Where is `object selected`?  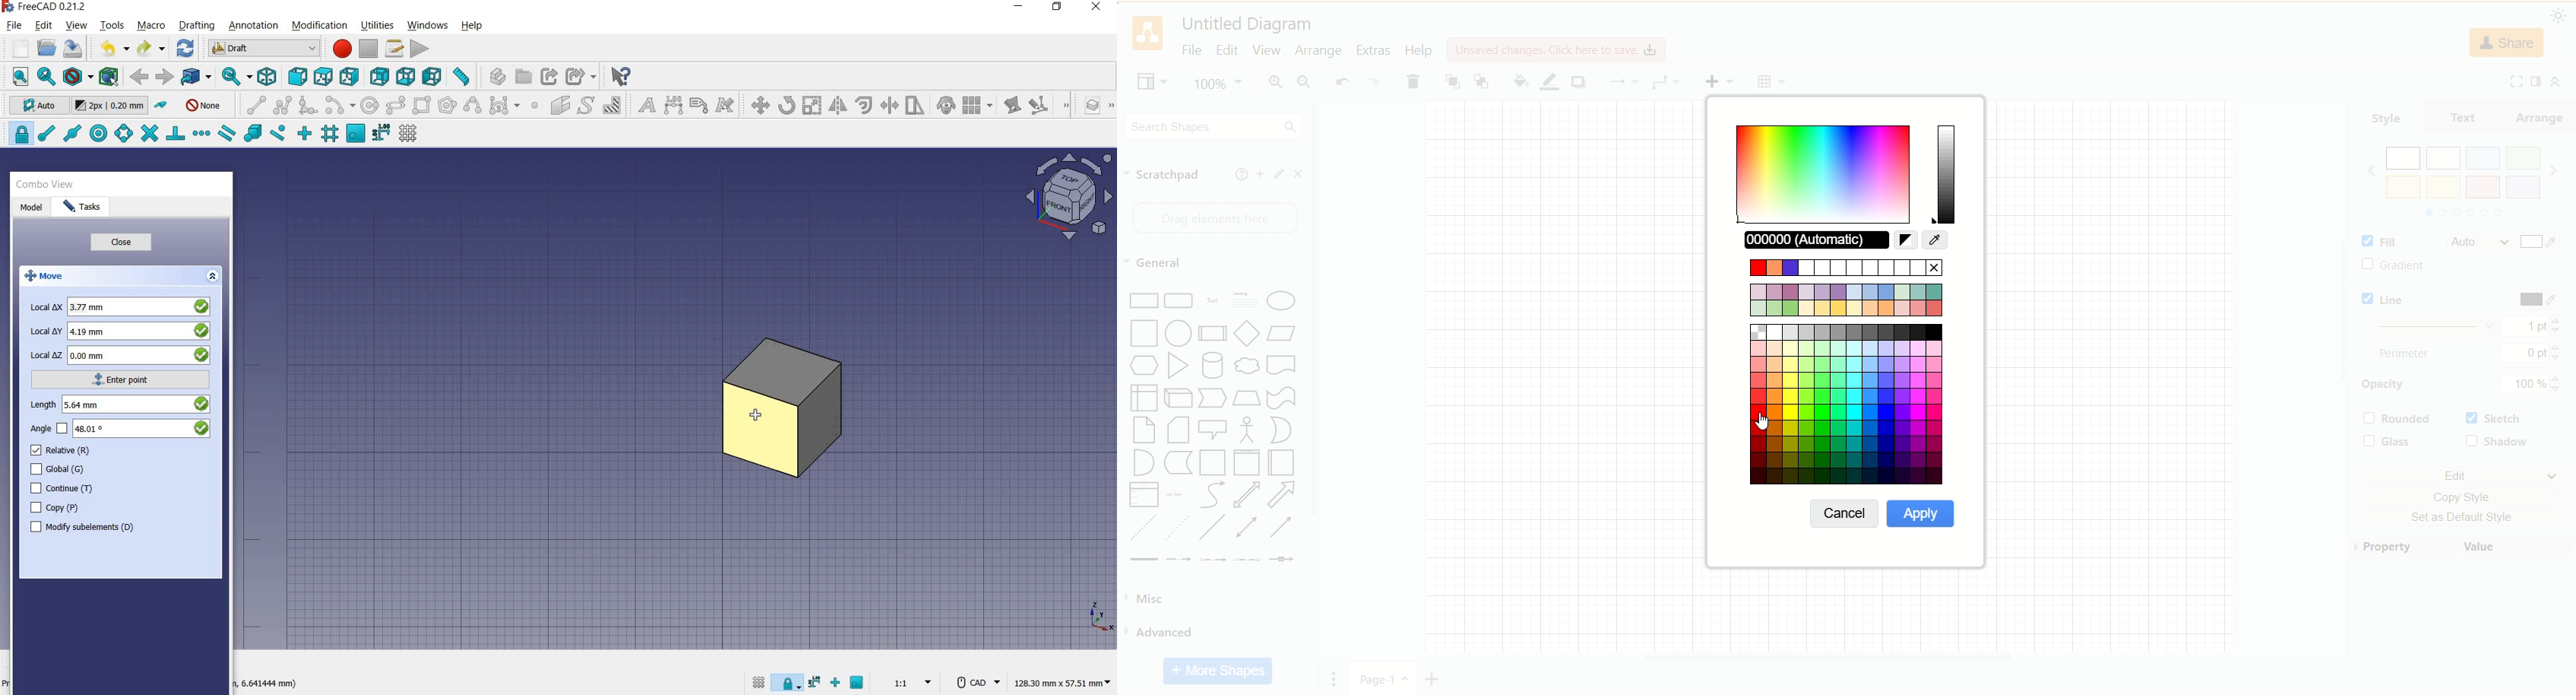
object selected is located at coordinates (780, 409).